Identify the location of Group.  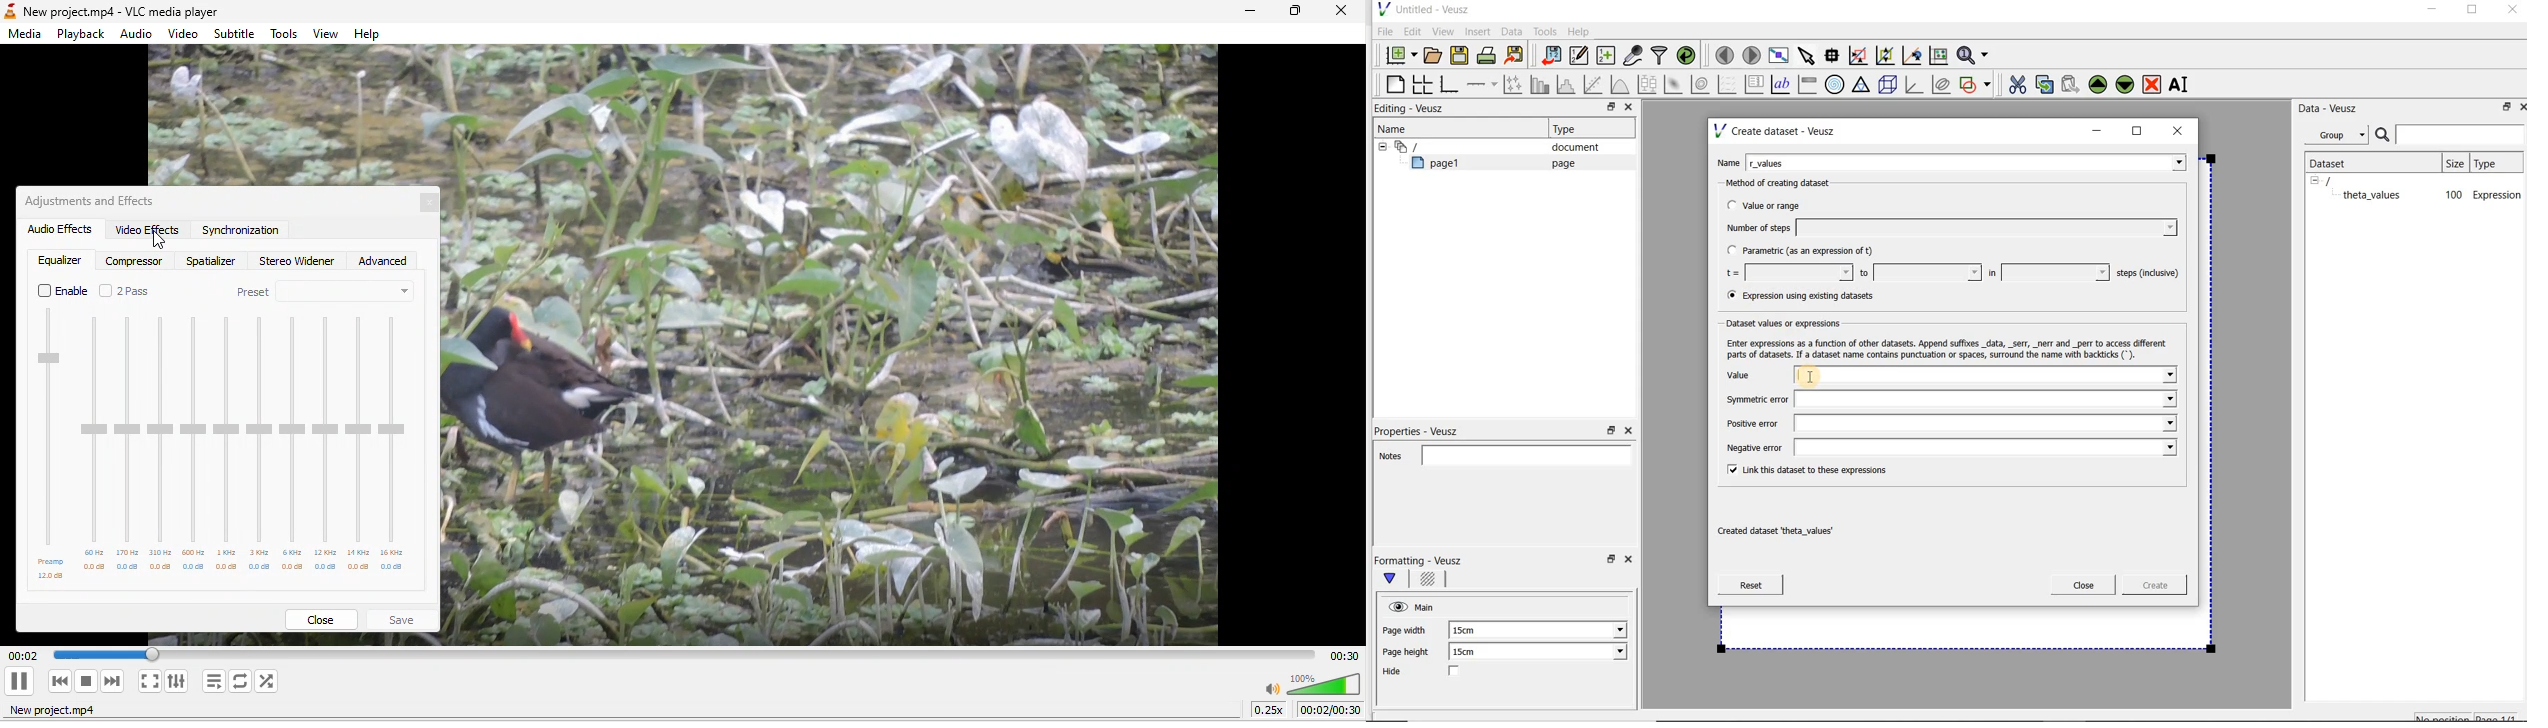
(2341, 137).